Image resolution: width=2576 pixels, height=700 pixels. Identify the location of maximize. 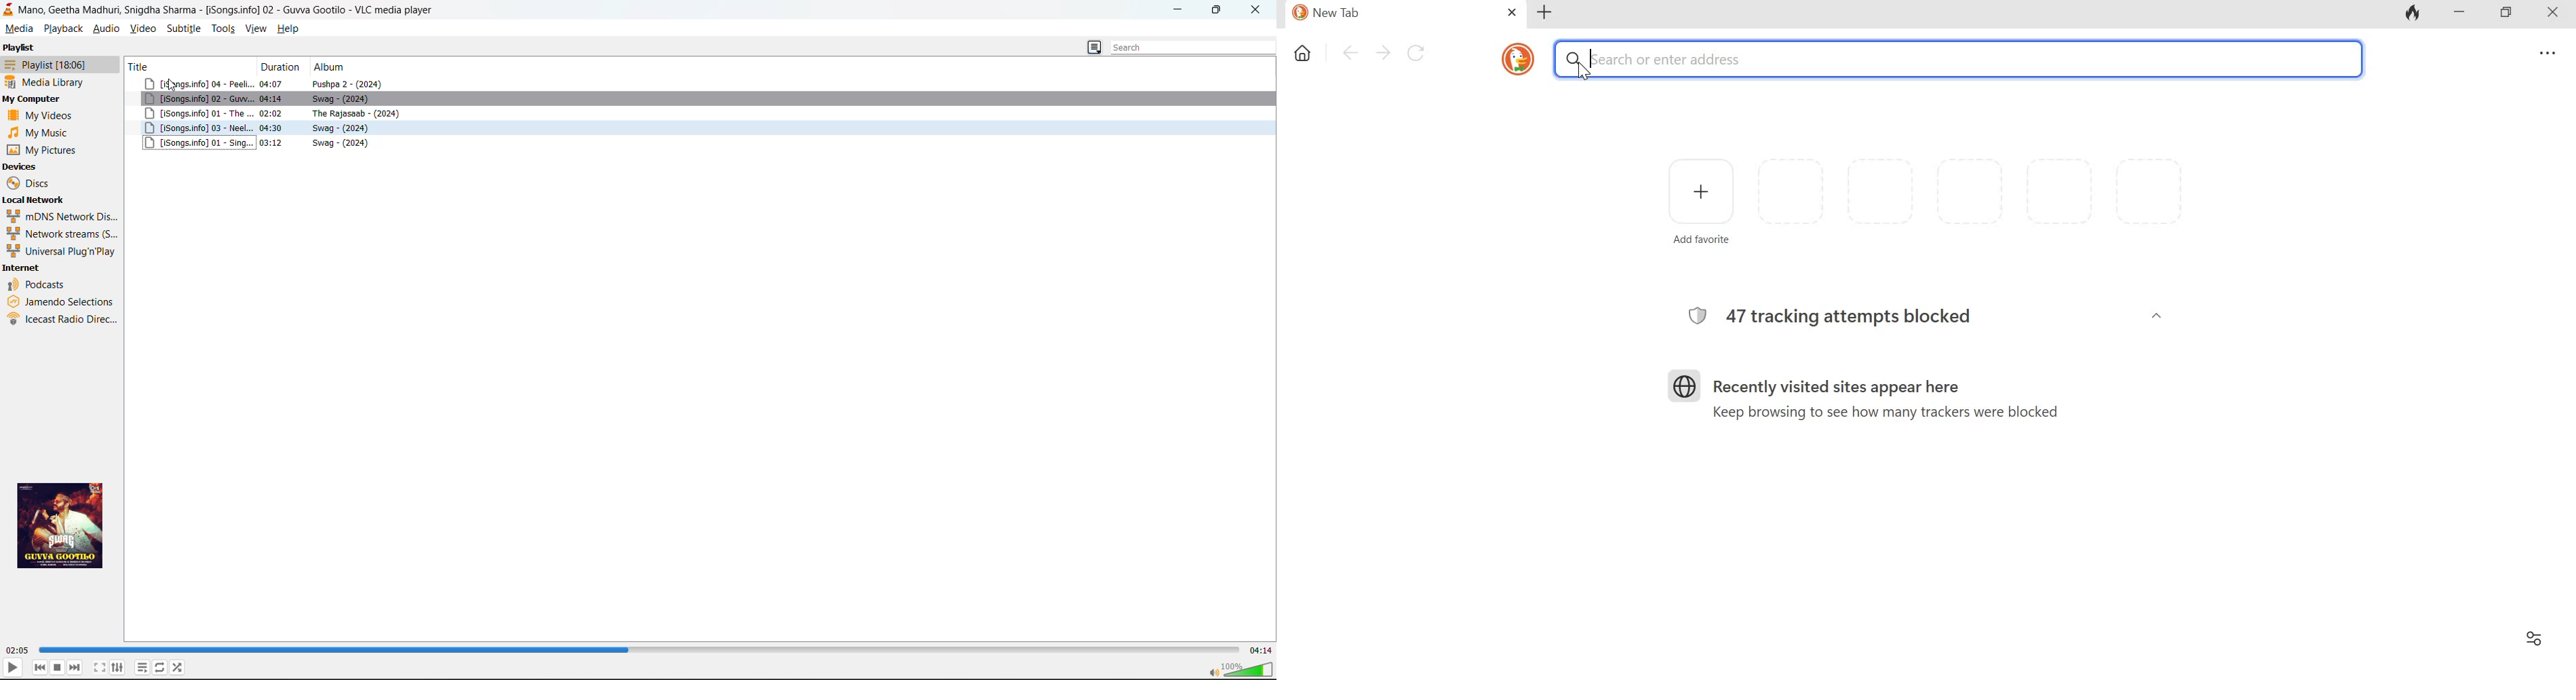
(1219, 11).